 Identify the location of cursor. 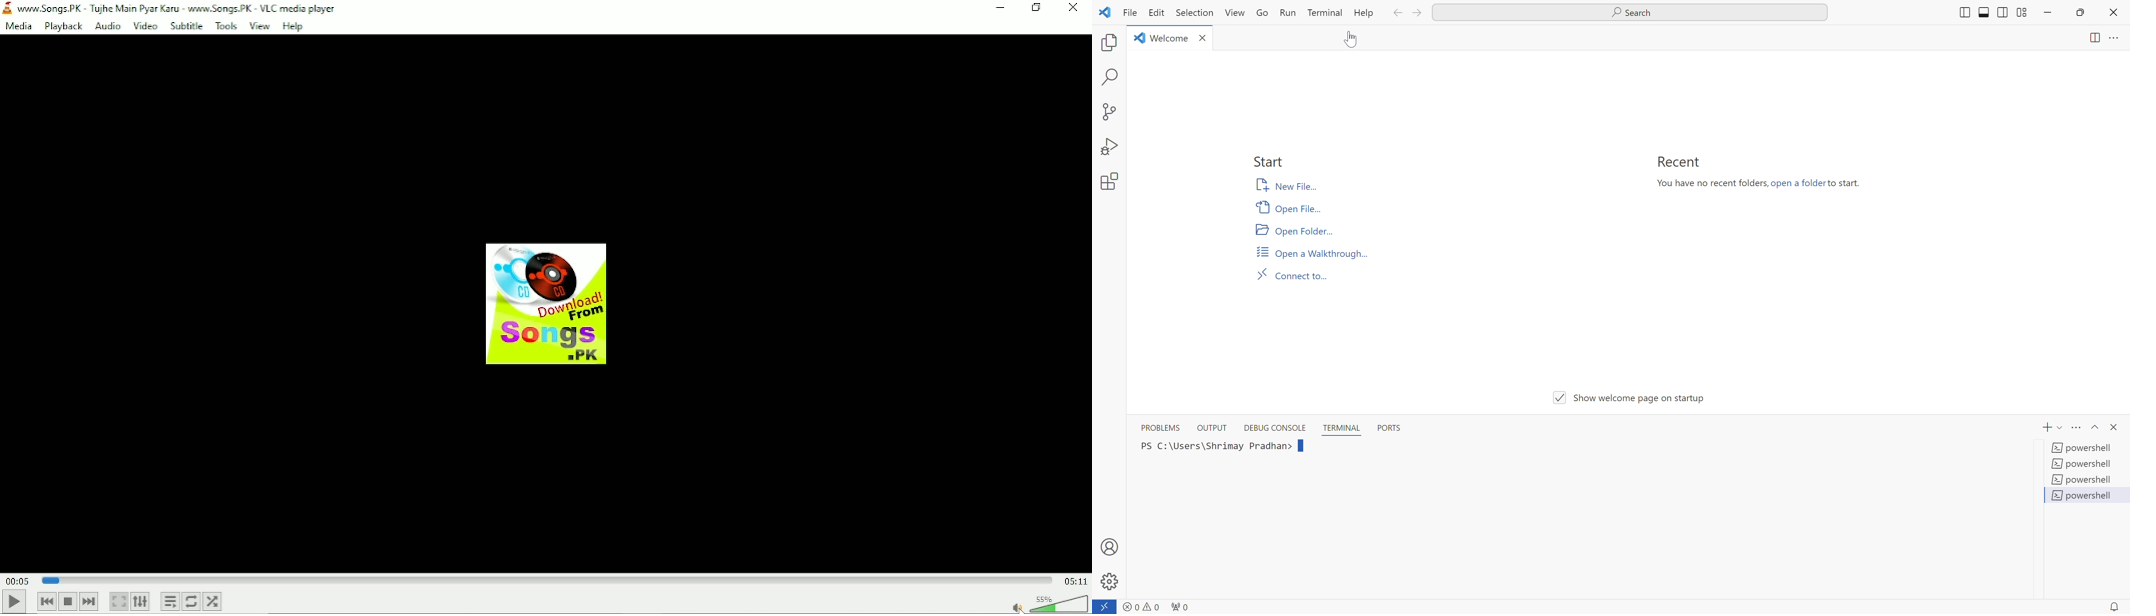
(1353, 38).